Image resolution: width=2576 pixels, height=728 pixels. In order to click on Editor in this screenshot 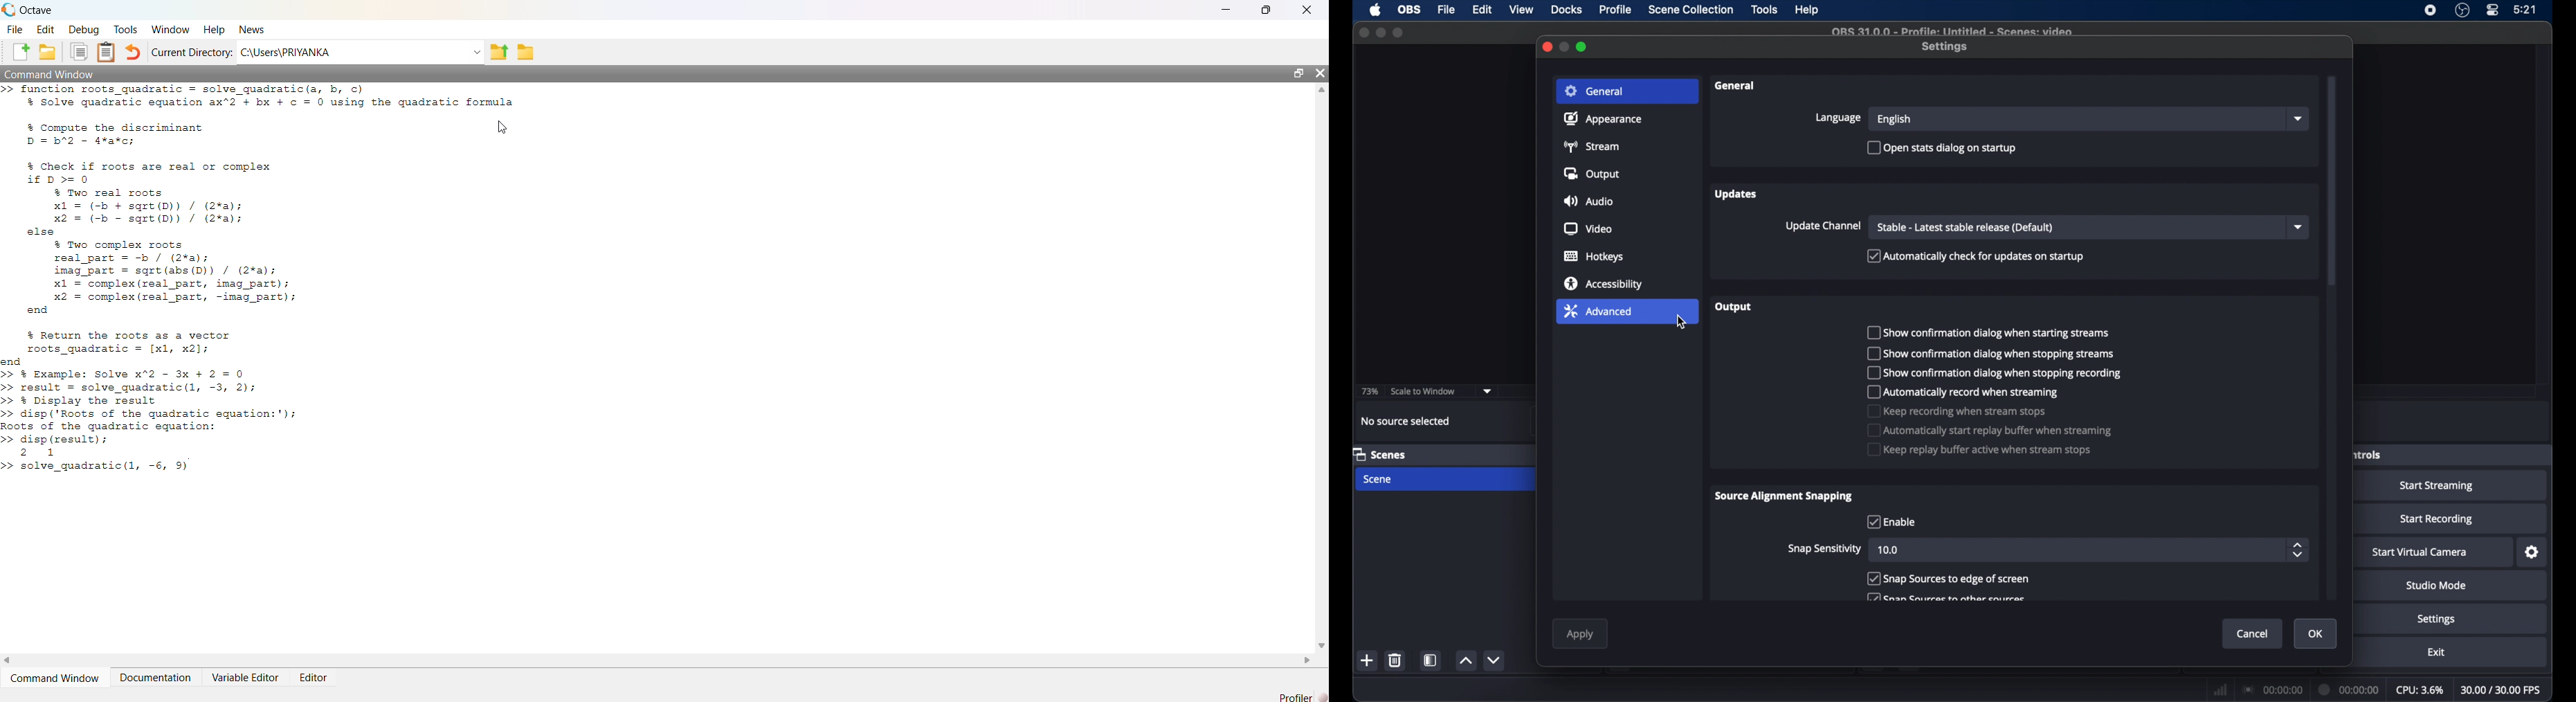, I will do `click(316, 674)`.